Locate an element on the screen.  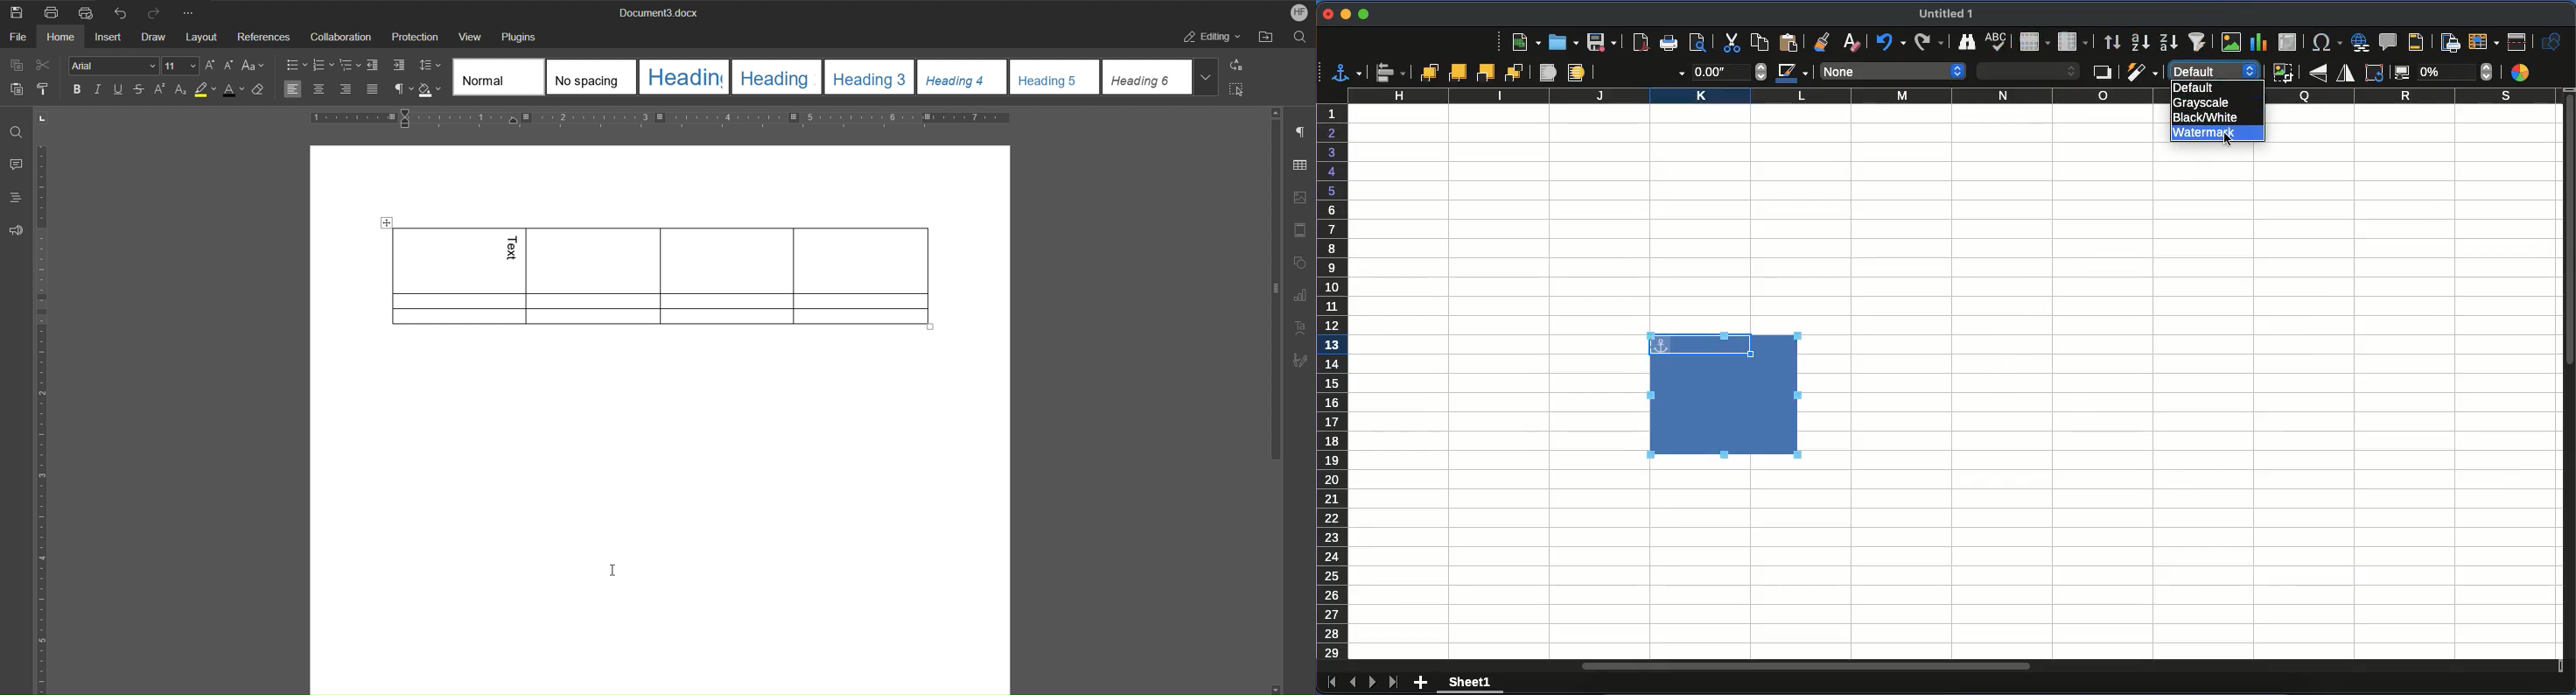
Heading 4 is located at coordinates (962, 77).